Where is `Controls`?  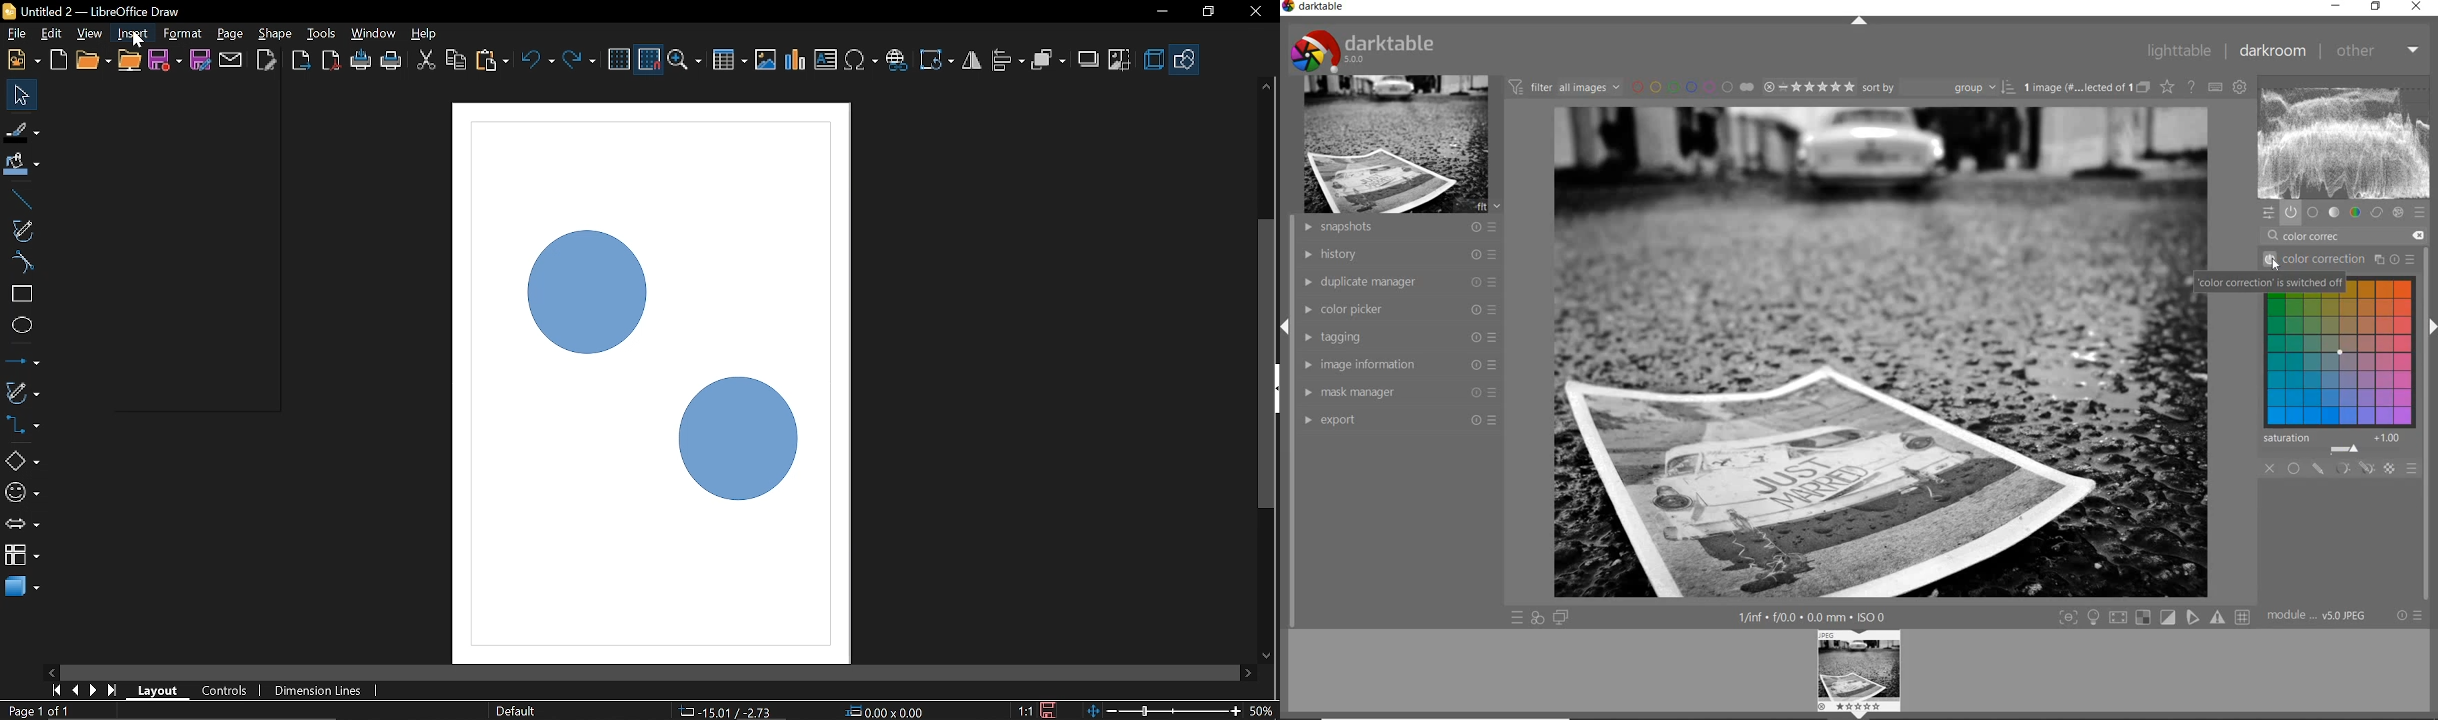 Controls is located at coordinates (224, 692).